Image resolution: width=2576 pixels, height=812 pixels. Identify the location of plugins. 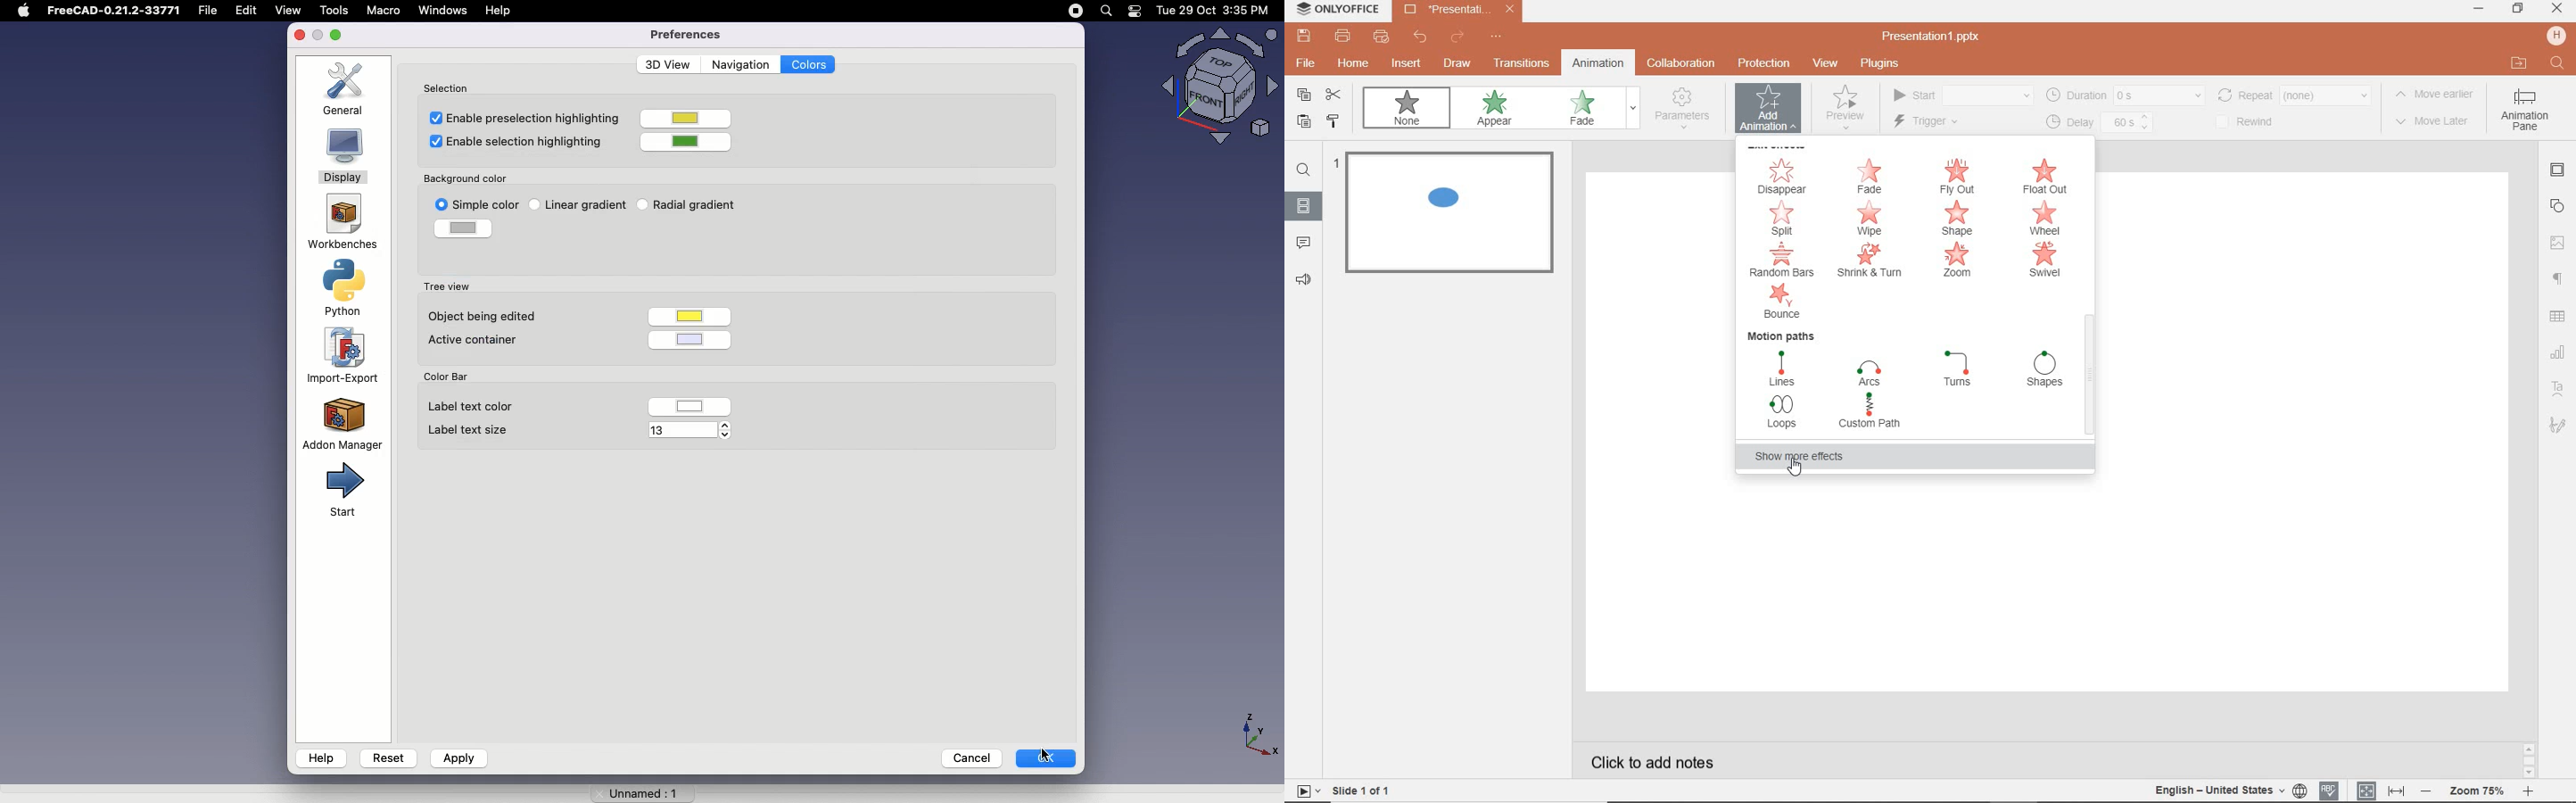
(1888, 64).